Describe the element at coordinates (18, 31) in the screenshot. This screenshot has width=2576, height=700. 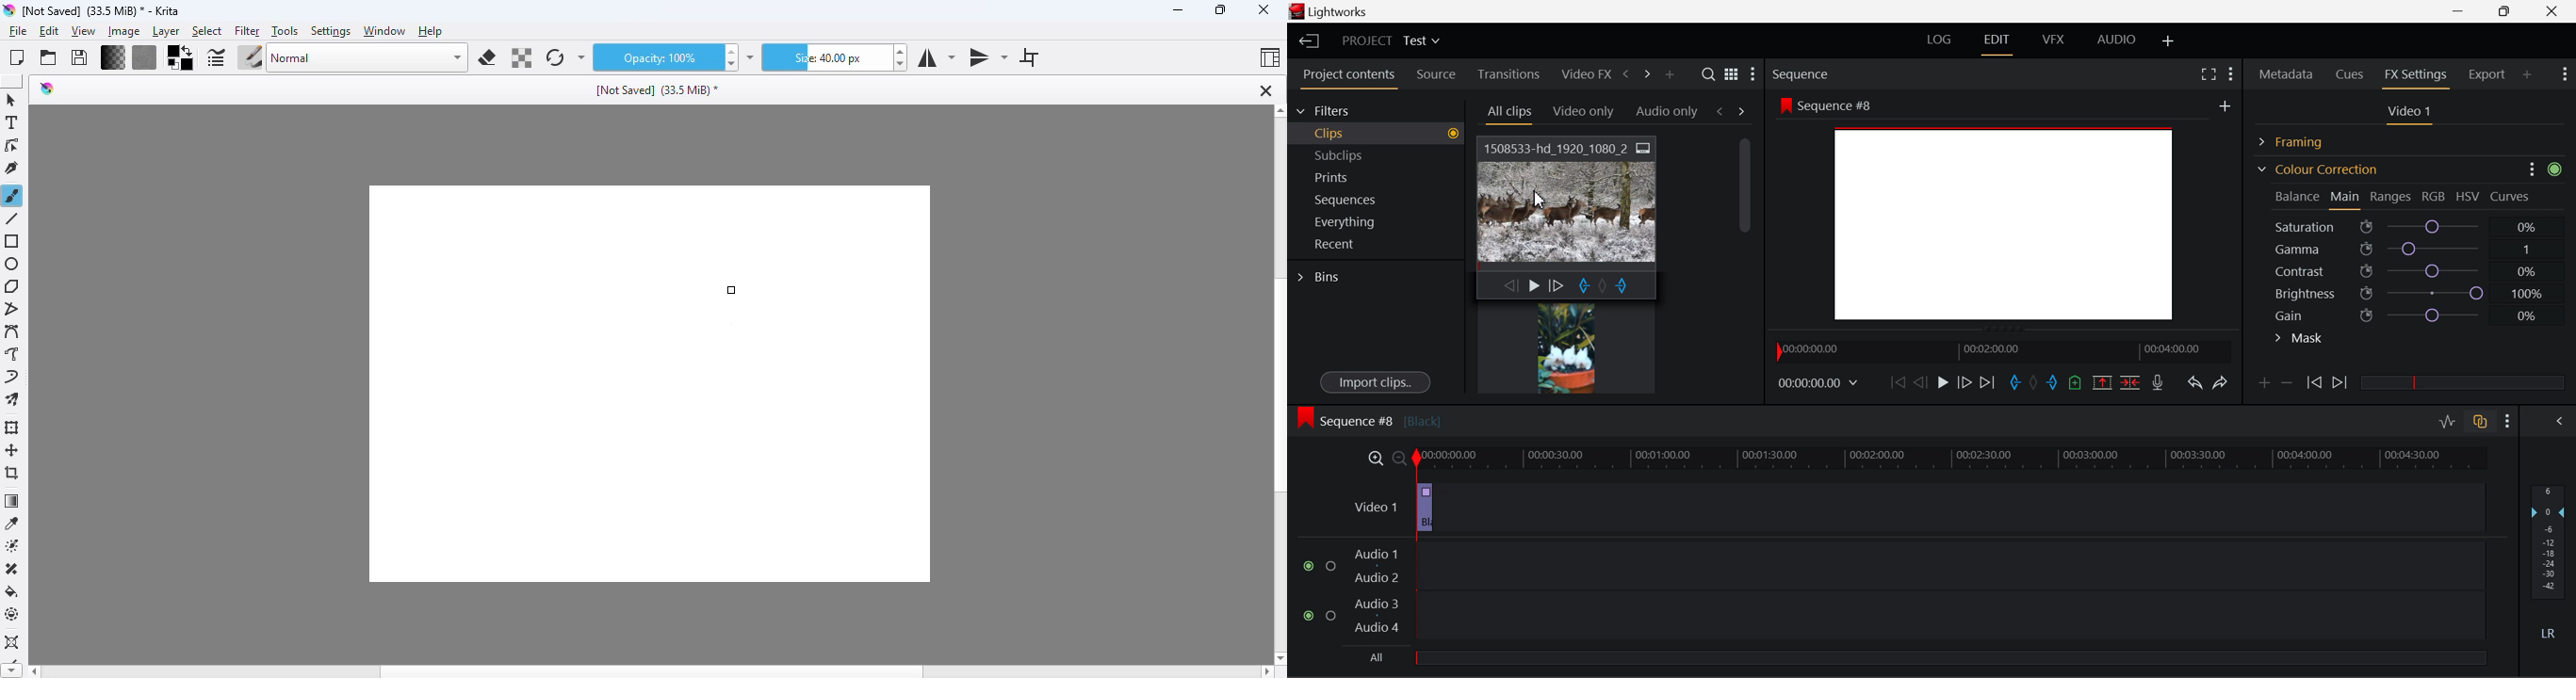
I see `file` at that location.